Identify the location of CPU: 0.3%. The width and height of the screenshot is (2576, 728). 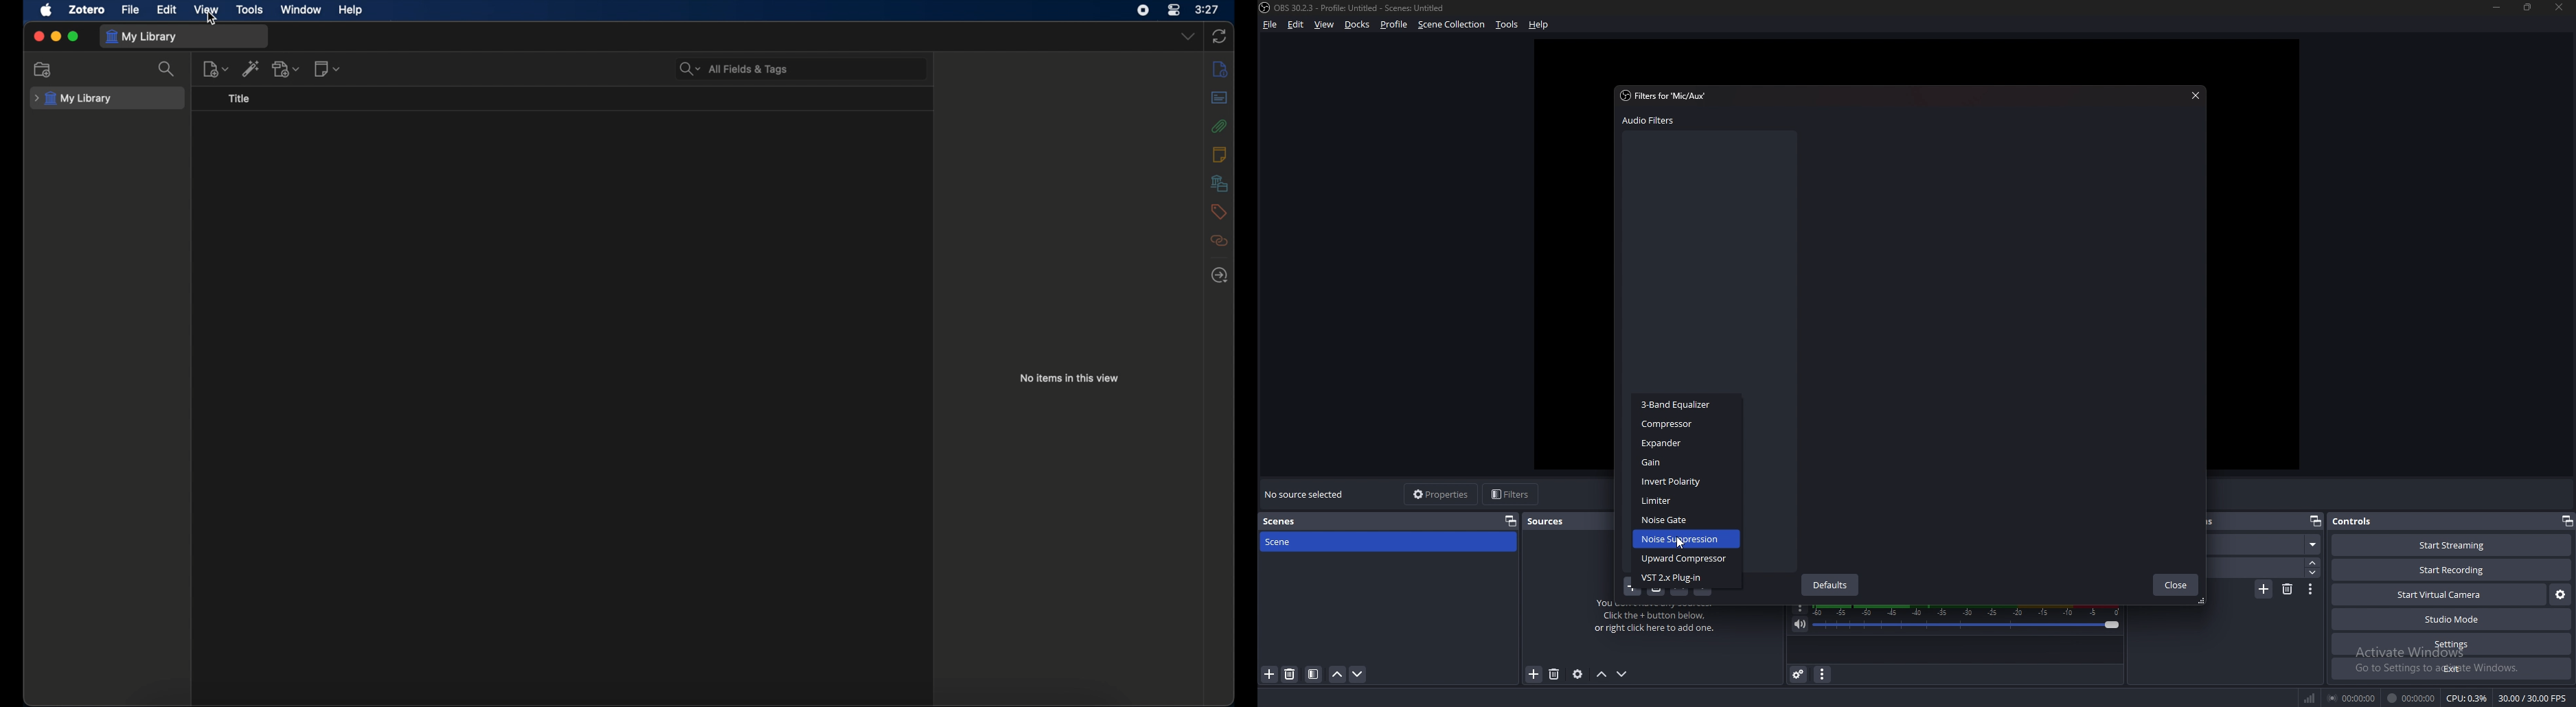
(2468, 699).